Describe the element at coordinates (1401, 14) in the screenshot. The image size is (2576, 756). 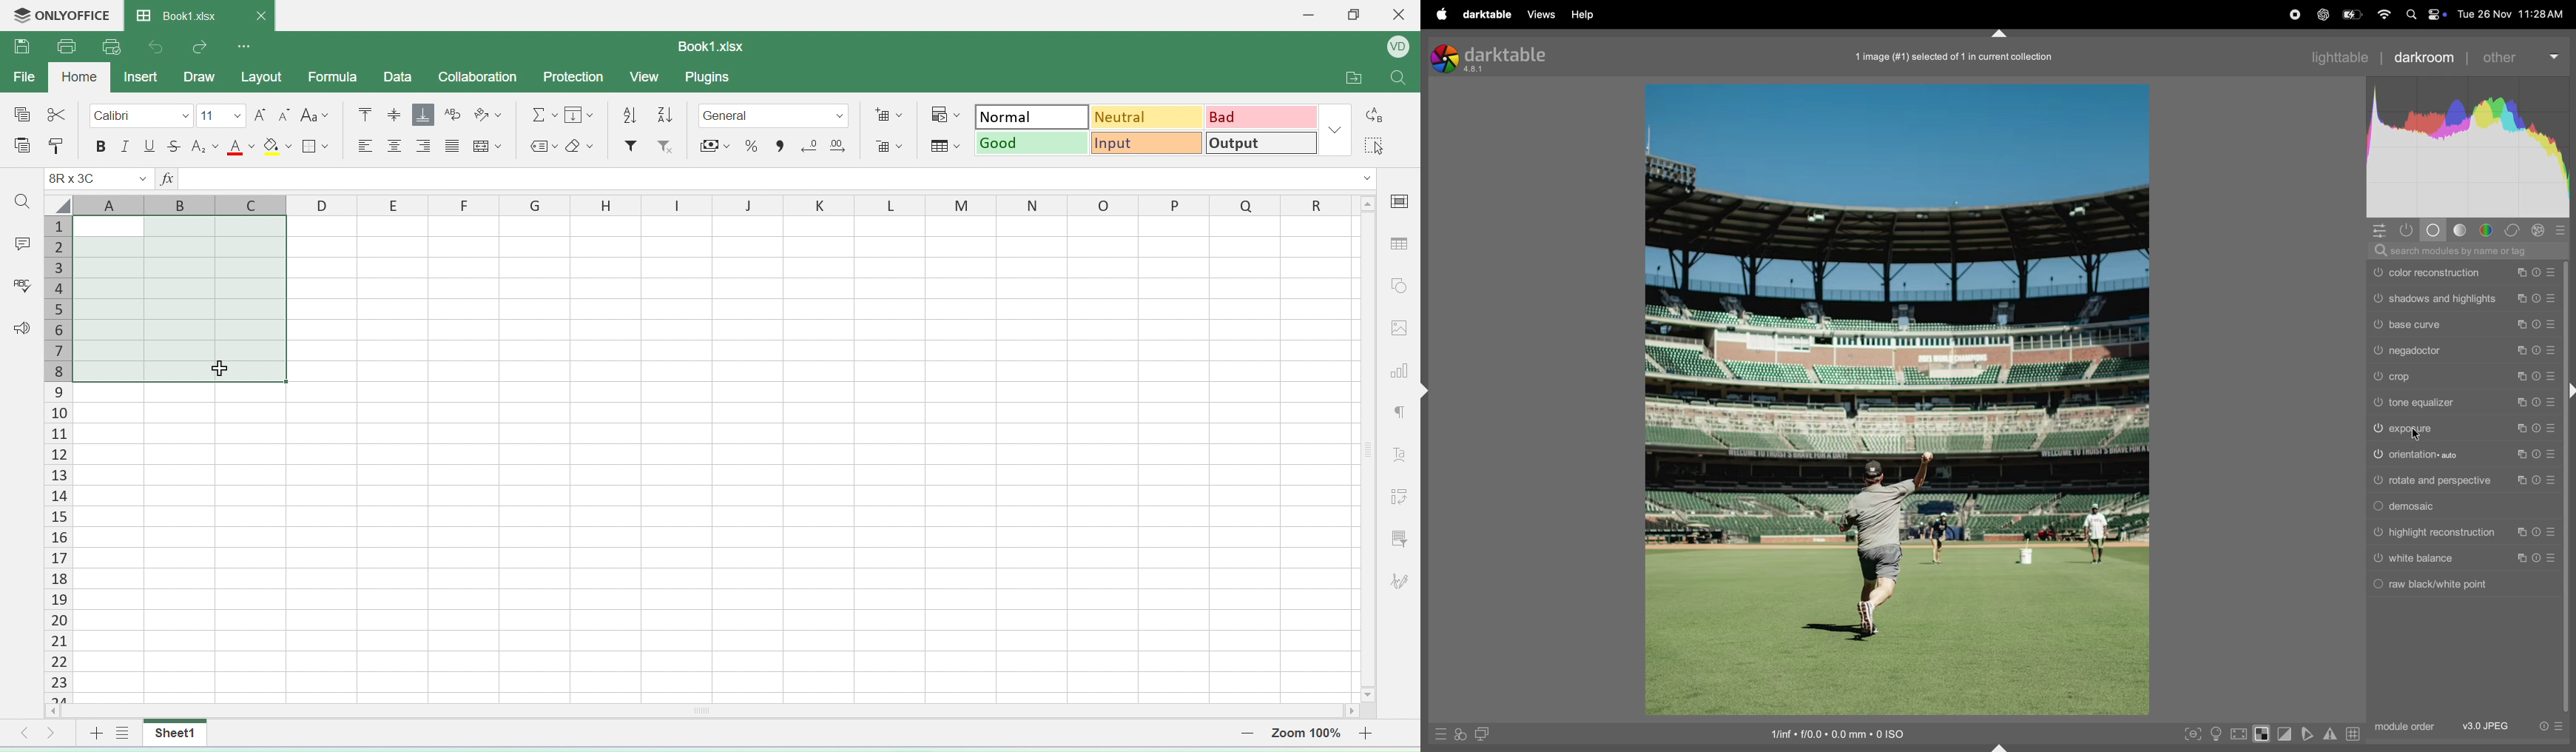
I see `close` at that location.